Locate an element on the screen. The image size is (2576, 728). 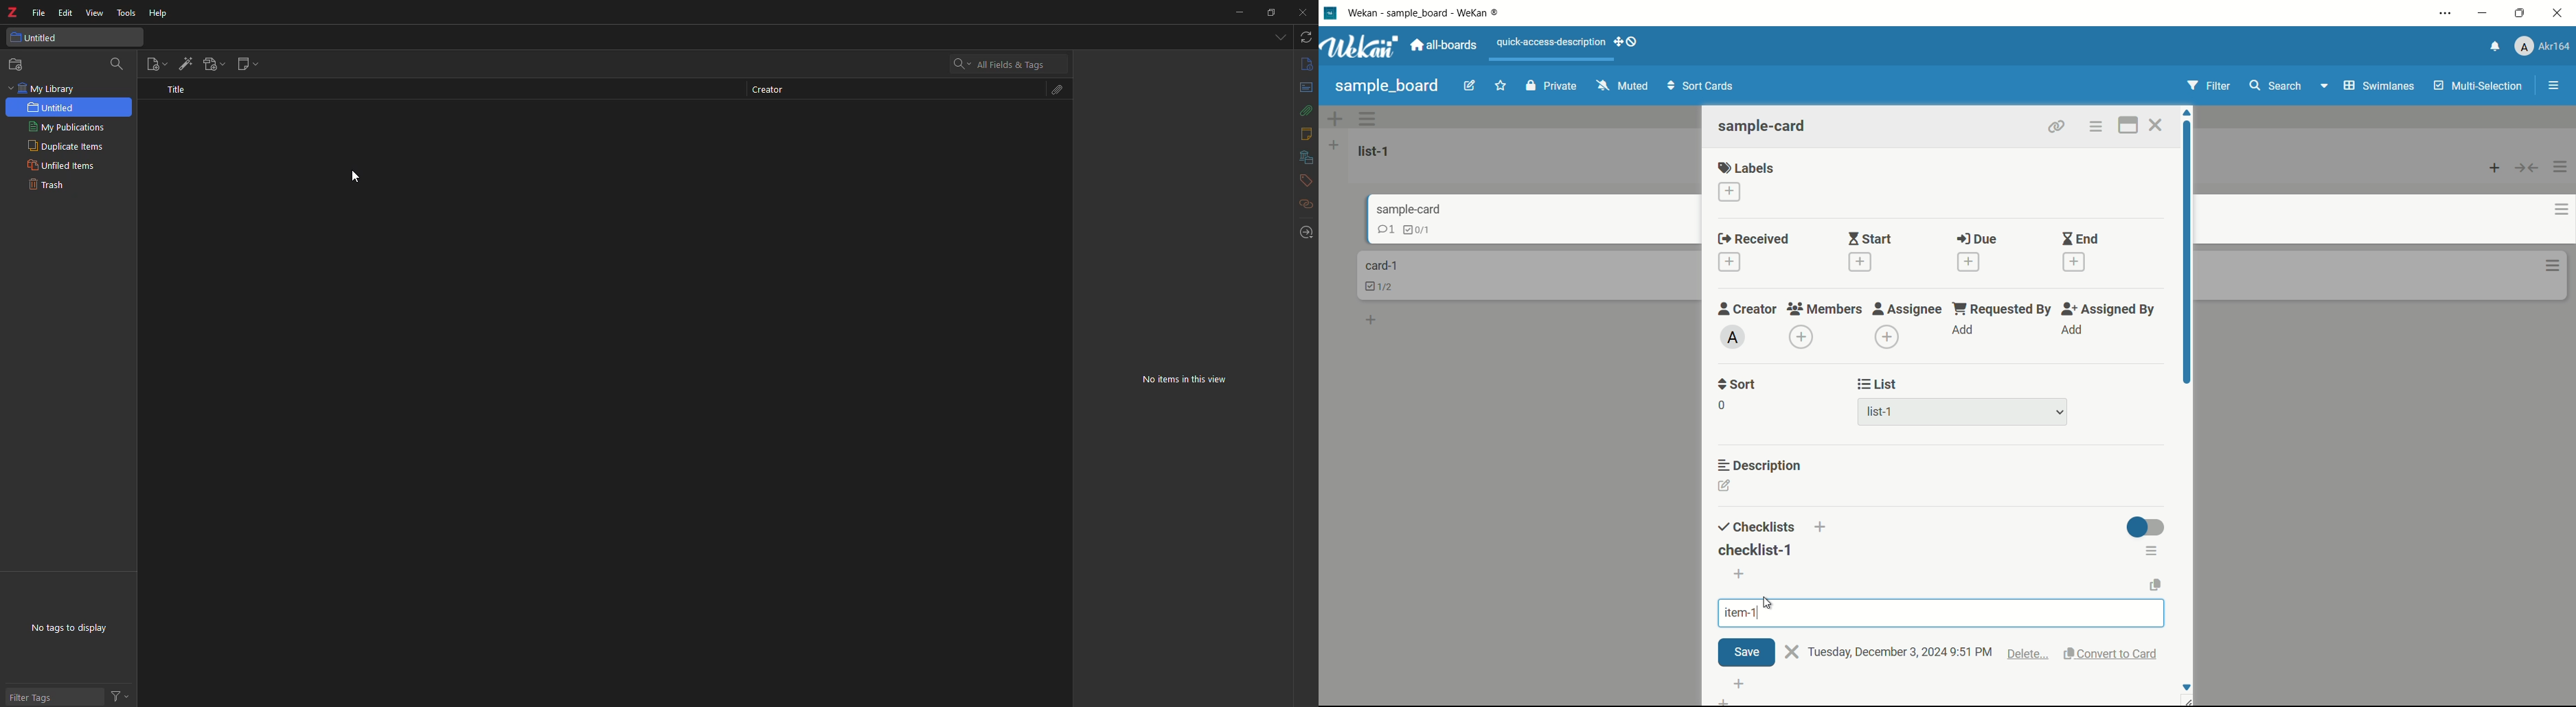
close app is located at coordinates (2557, 13).